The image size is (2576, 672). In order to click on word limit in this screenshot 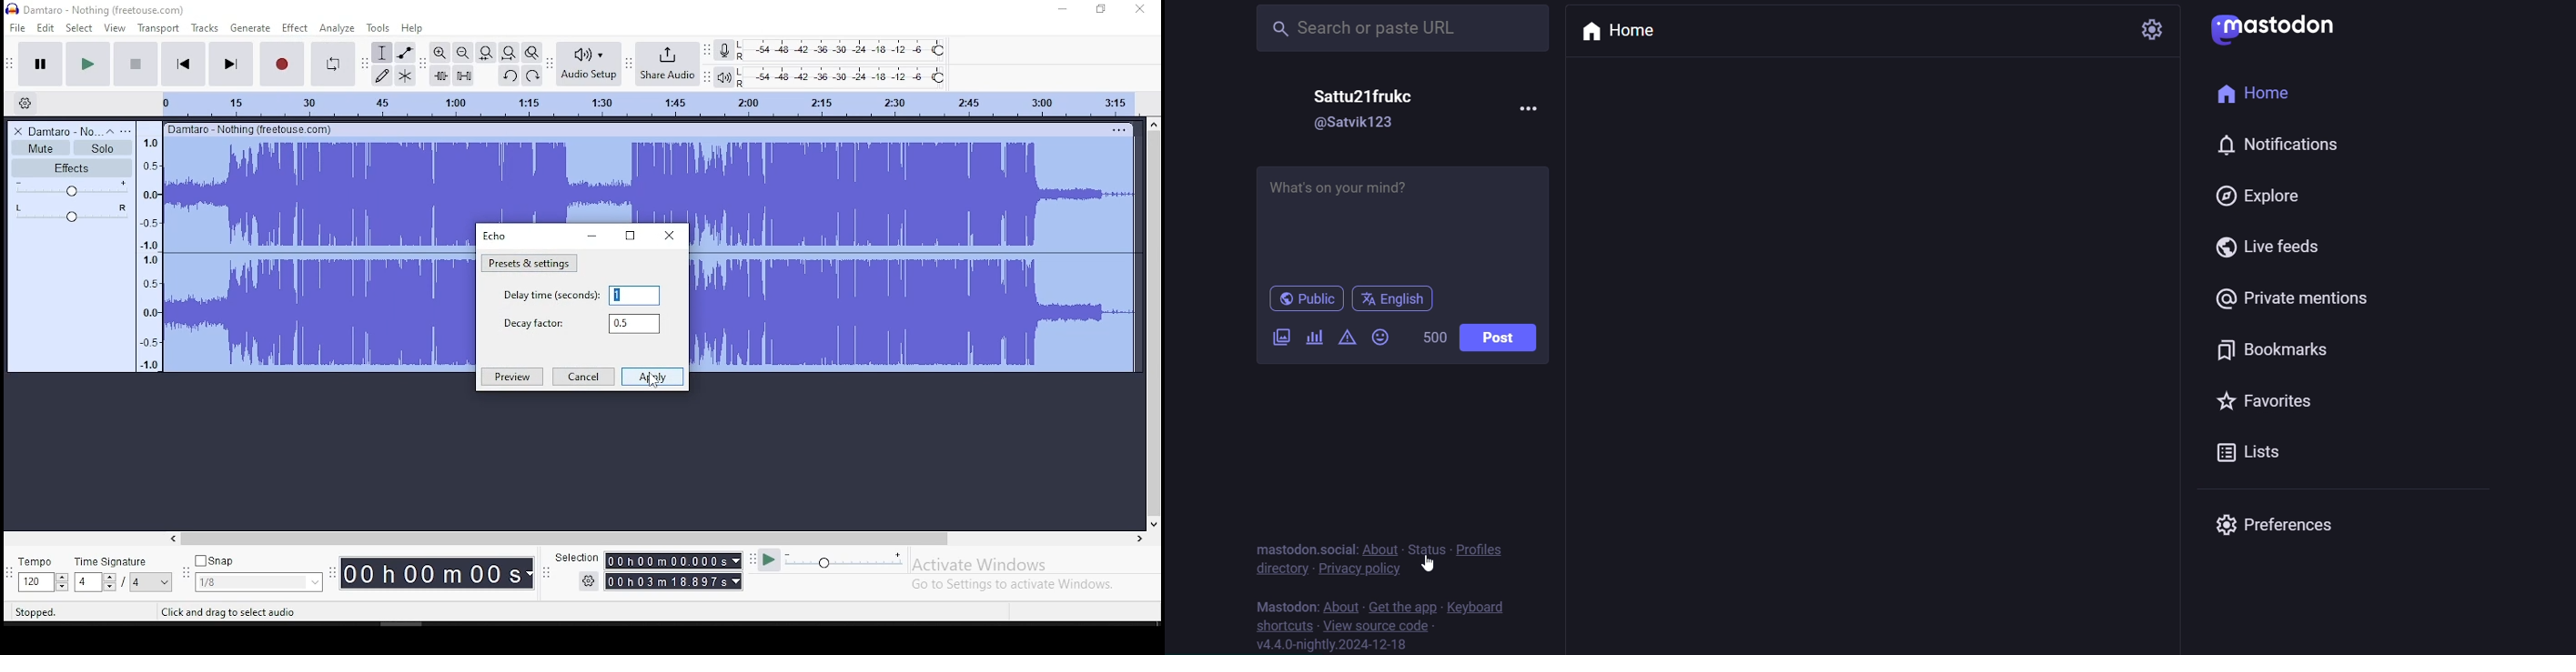, I will do `click(1435, 335)`.